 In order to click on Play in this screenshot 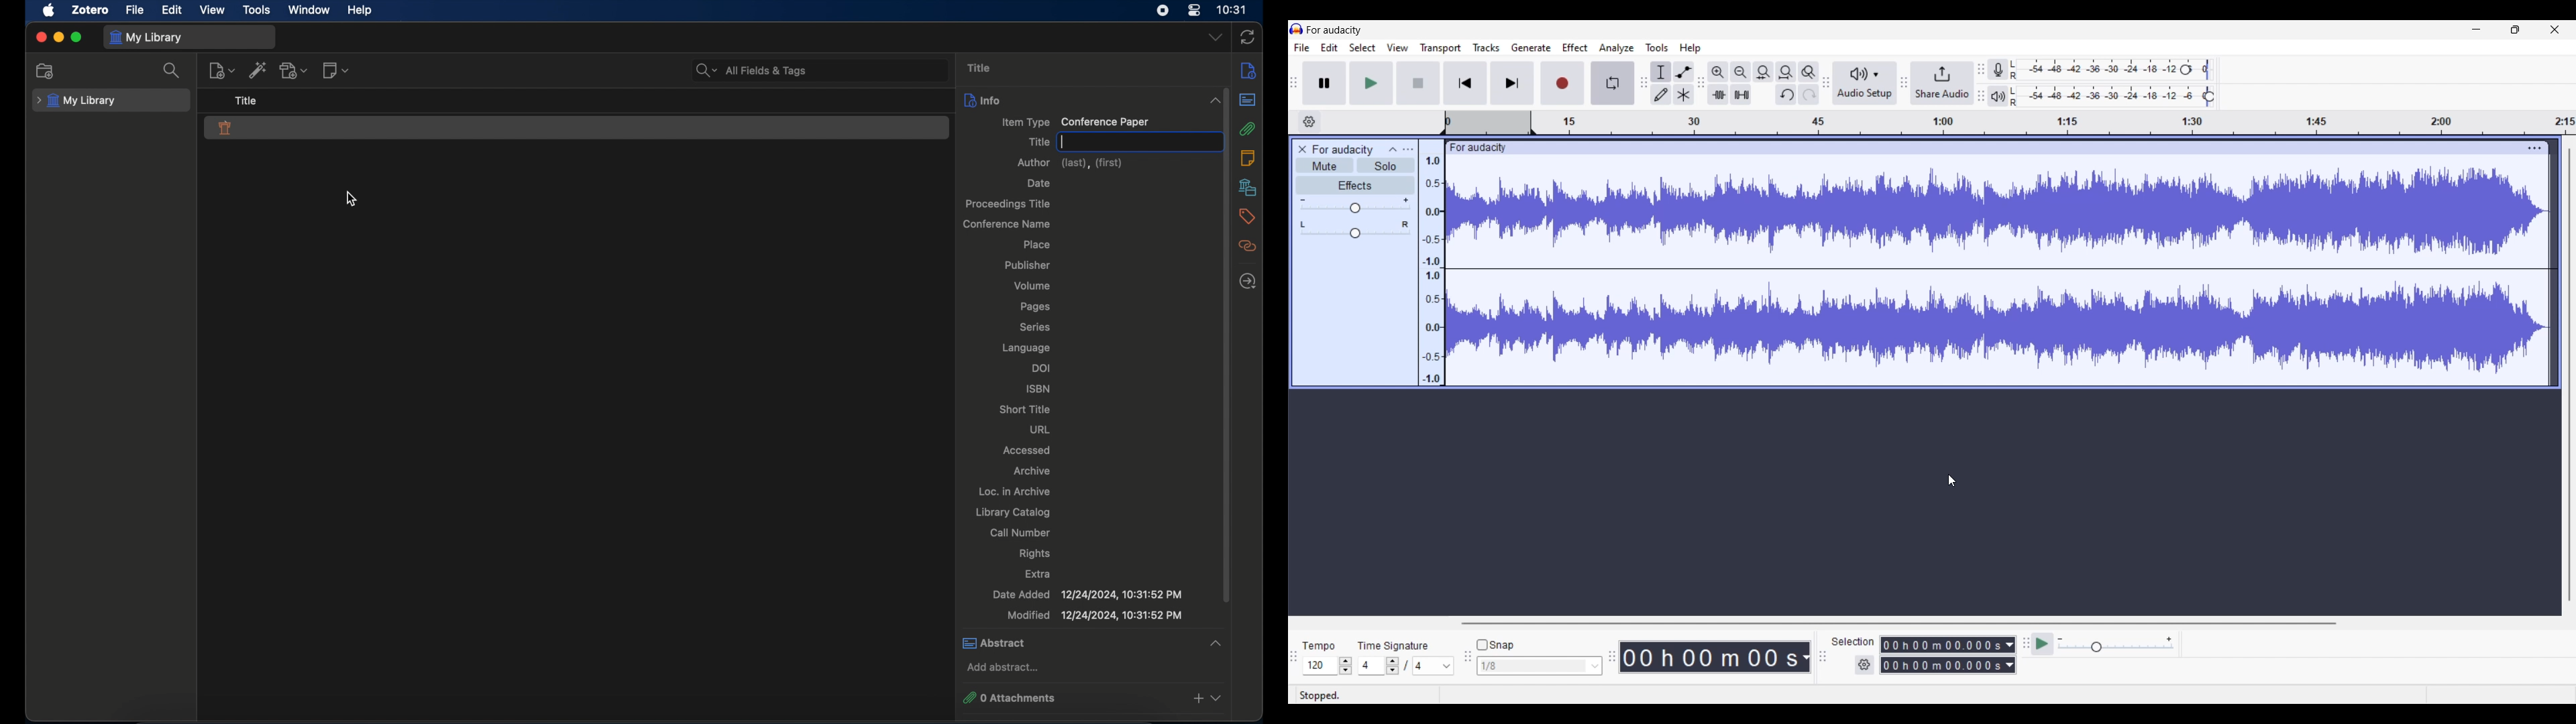, I will do `click(1371, 82)`.